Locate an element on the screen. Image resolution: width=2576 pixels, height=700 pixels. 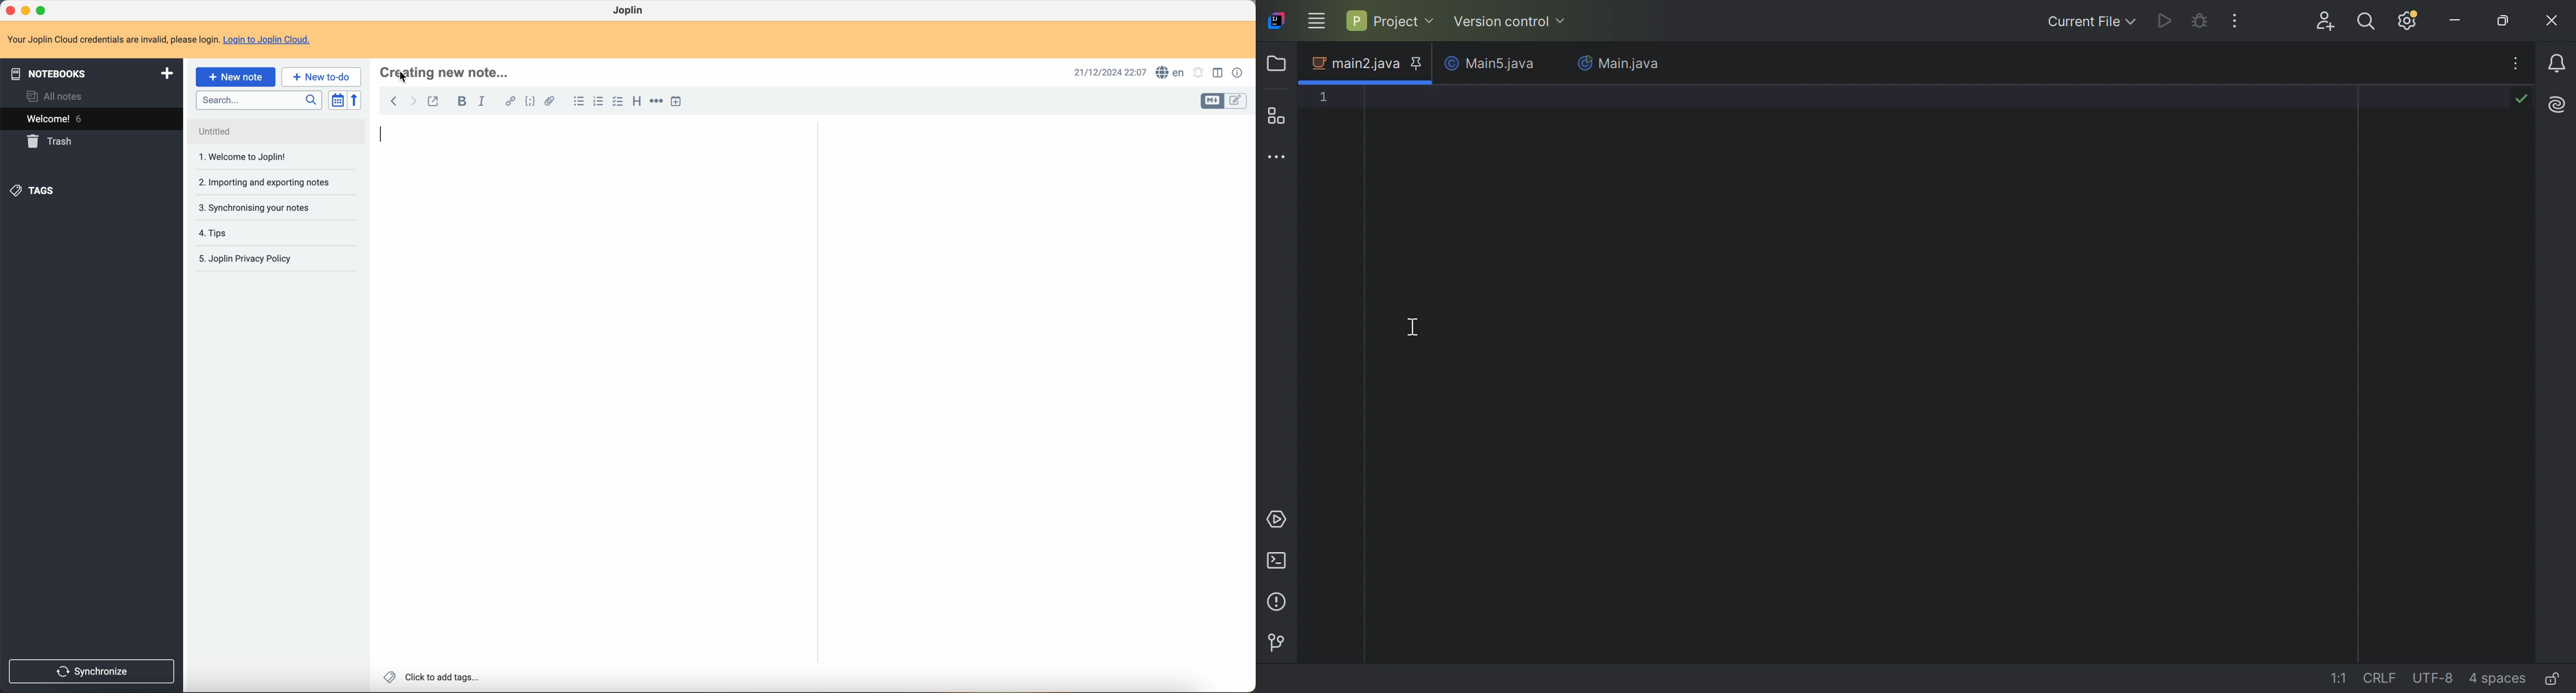
trash is located at coordinates (52, 142).